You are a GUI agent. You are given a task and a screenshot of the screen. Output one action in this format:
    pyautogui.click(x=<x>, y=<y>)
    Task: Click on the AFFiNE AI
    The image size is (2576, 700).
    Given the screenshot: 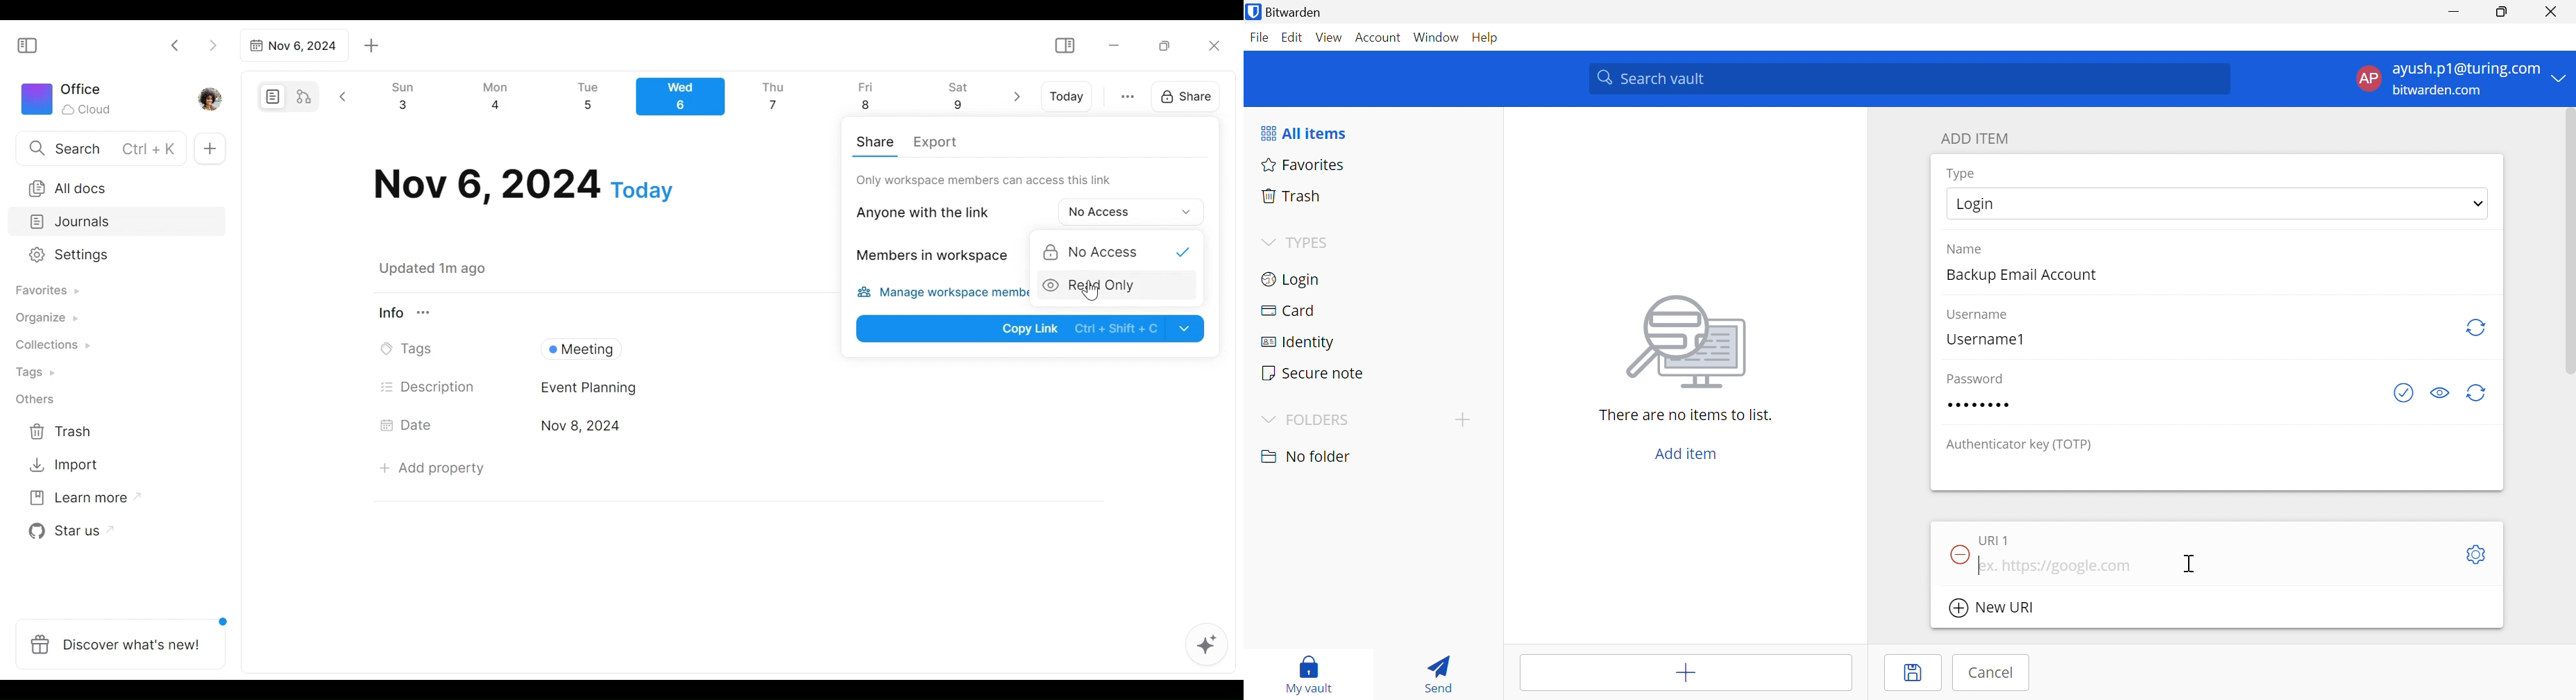 What is the action you would take?
    pyautogui.click(x=1207, y=646)
    